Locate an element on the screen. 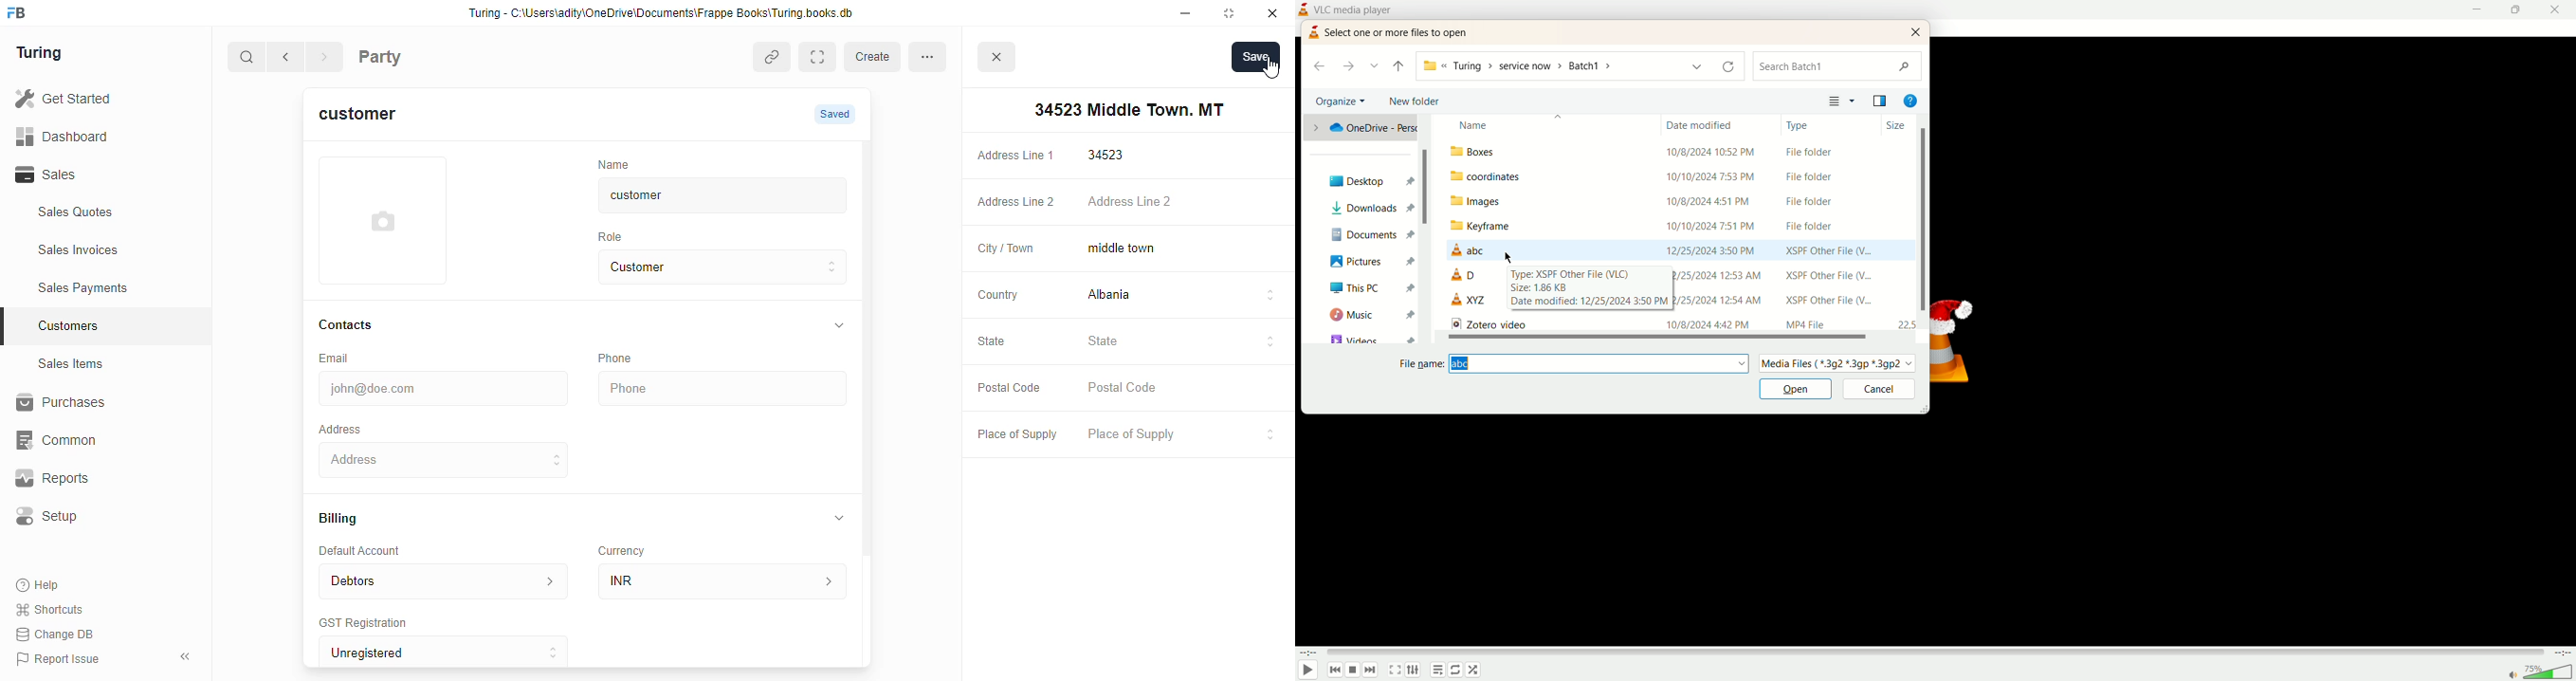 The height and width of the screenshot is (700, 2576). 34523 Middle Town. MT is located at coordinates (447, 459).